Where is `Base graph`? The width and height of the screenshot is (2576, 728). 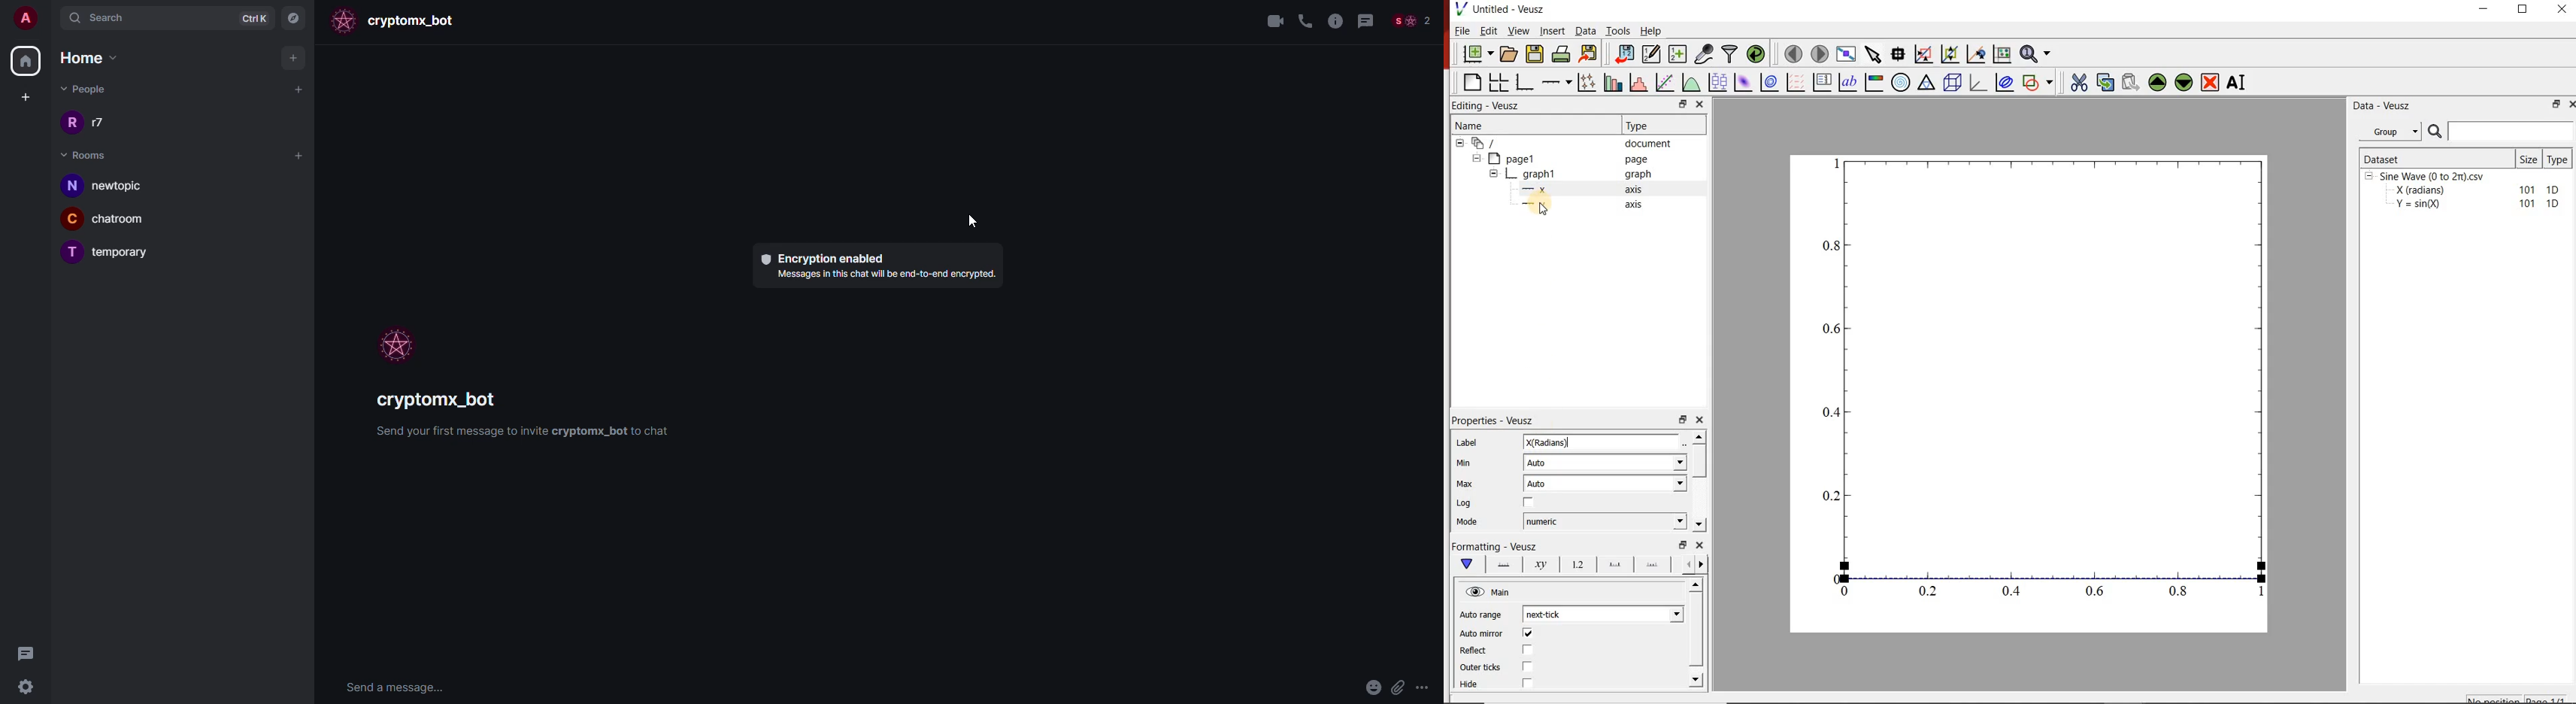 Base graph is located at coordinates (1525, 82).